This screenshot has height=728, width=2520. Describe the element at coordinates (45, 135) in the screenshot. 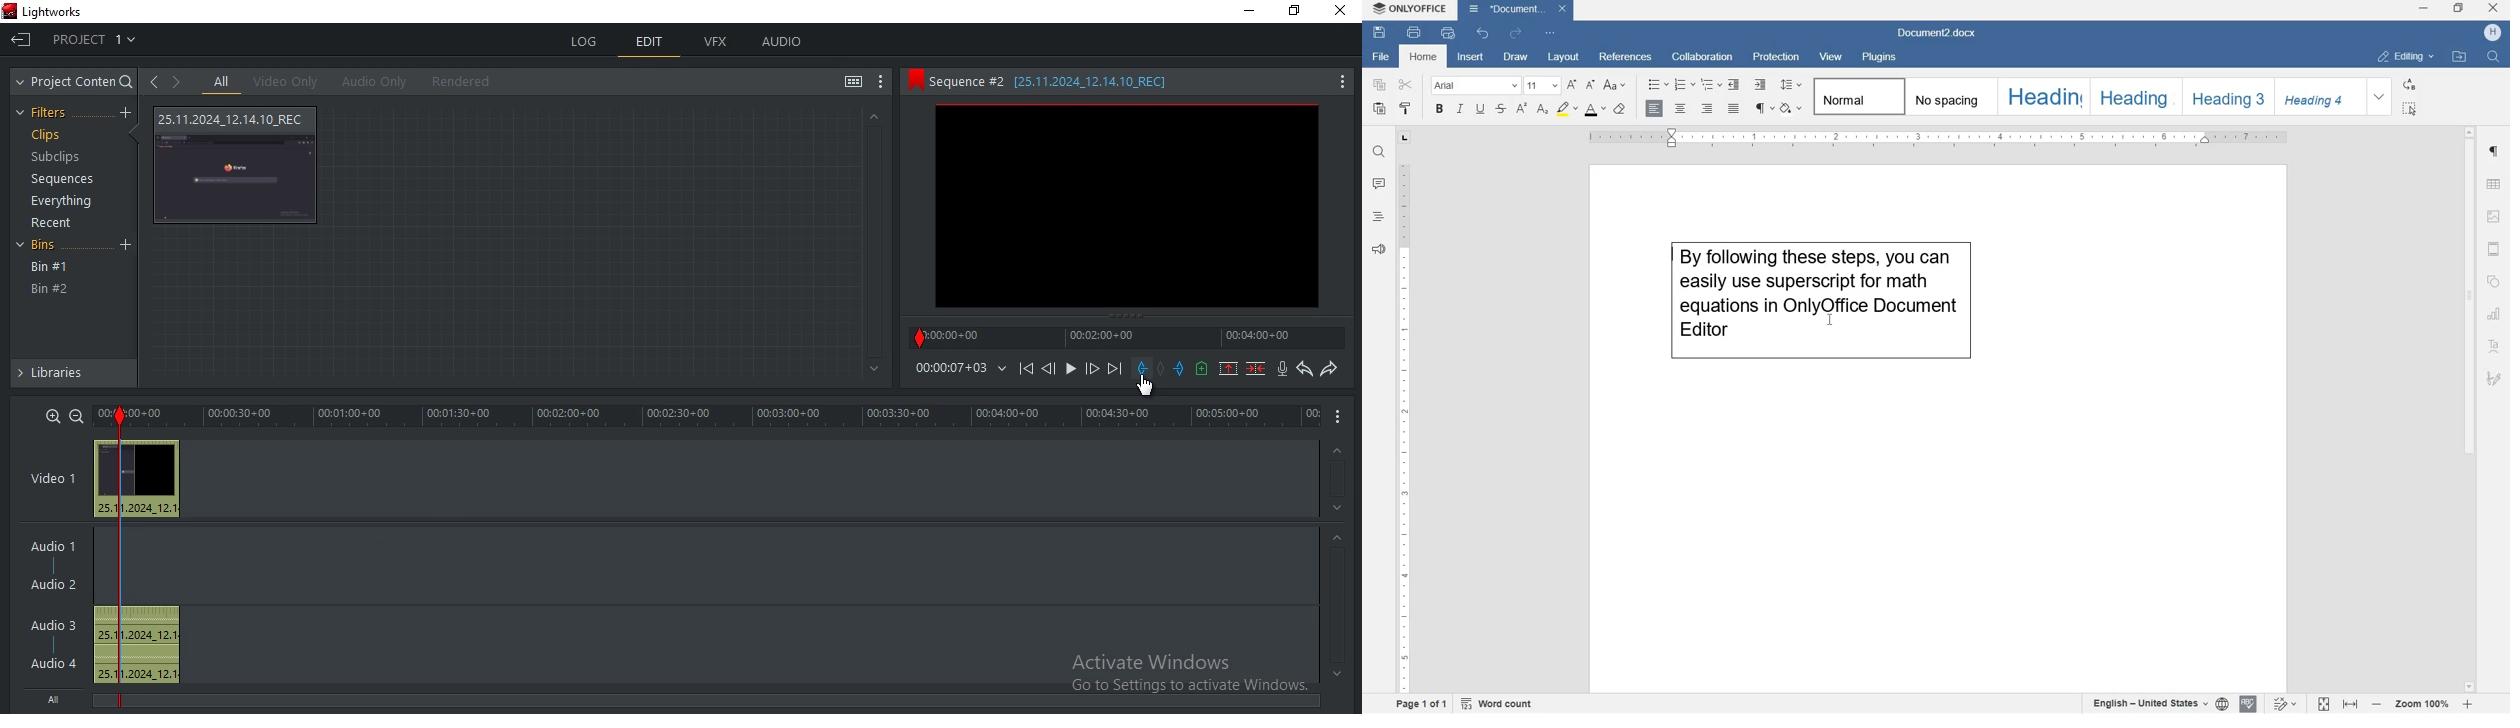

I see `clips` at that location.